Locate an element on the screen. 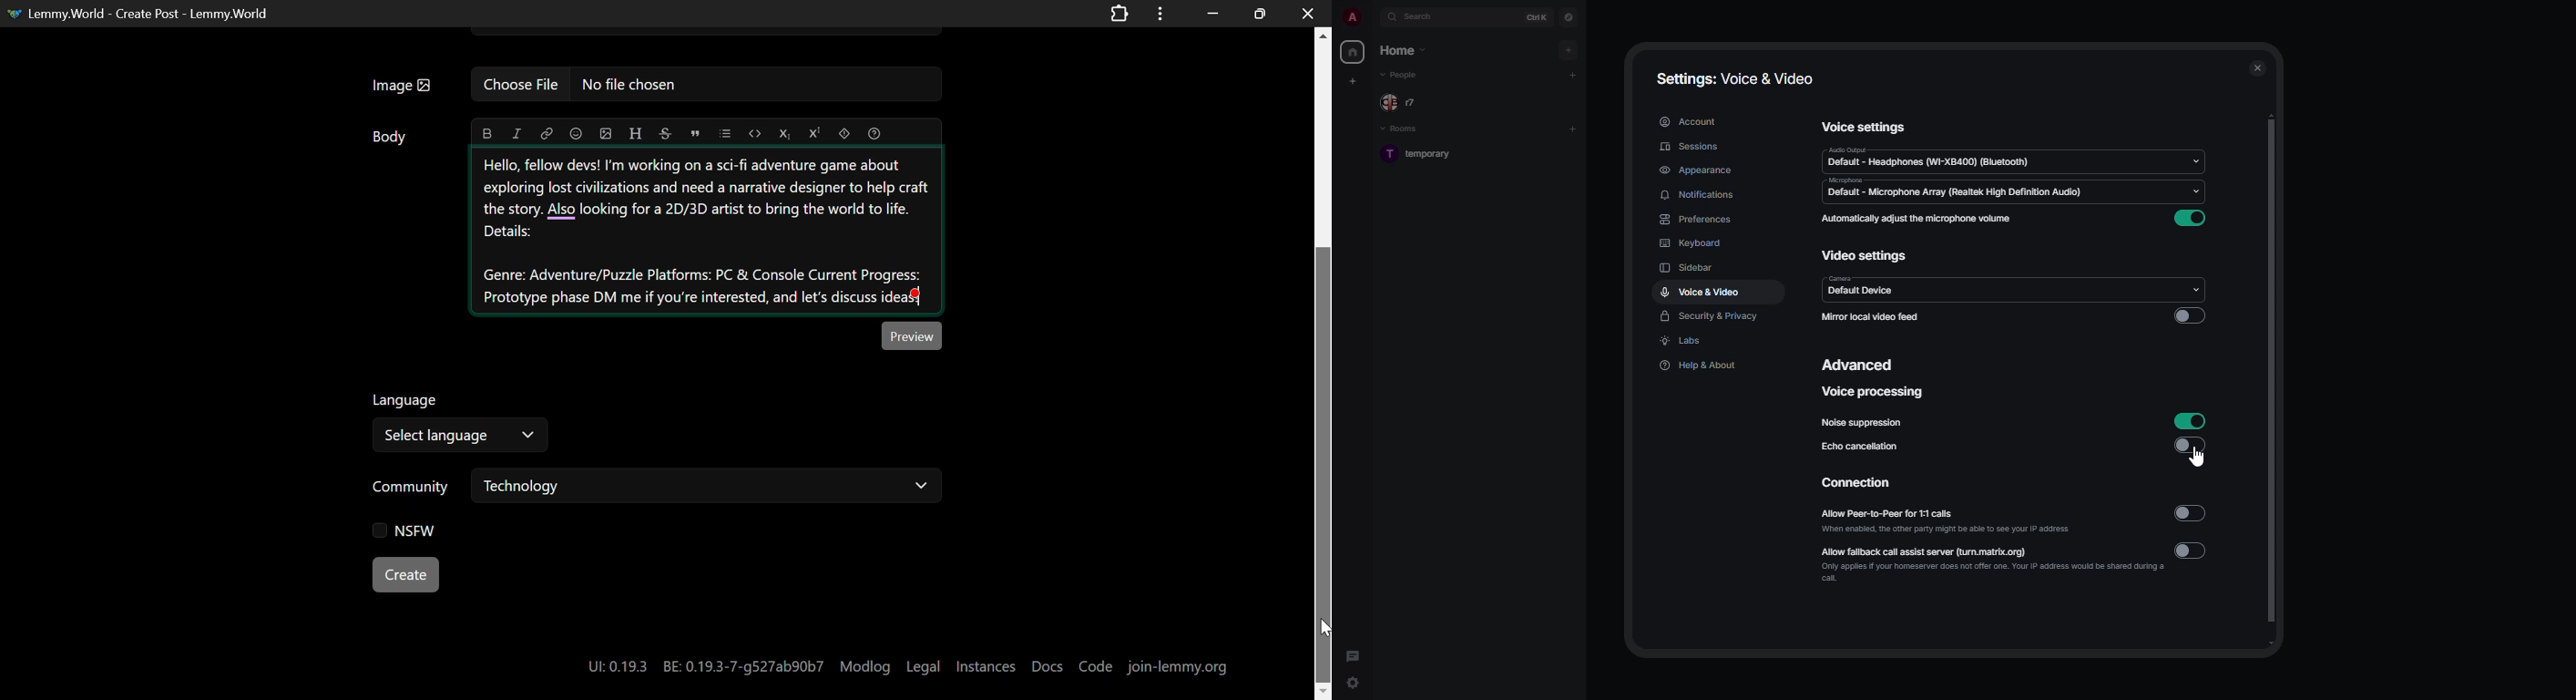 The image size is (2576, 700). keyboard is located at coordinates (1692, 244).